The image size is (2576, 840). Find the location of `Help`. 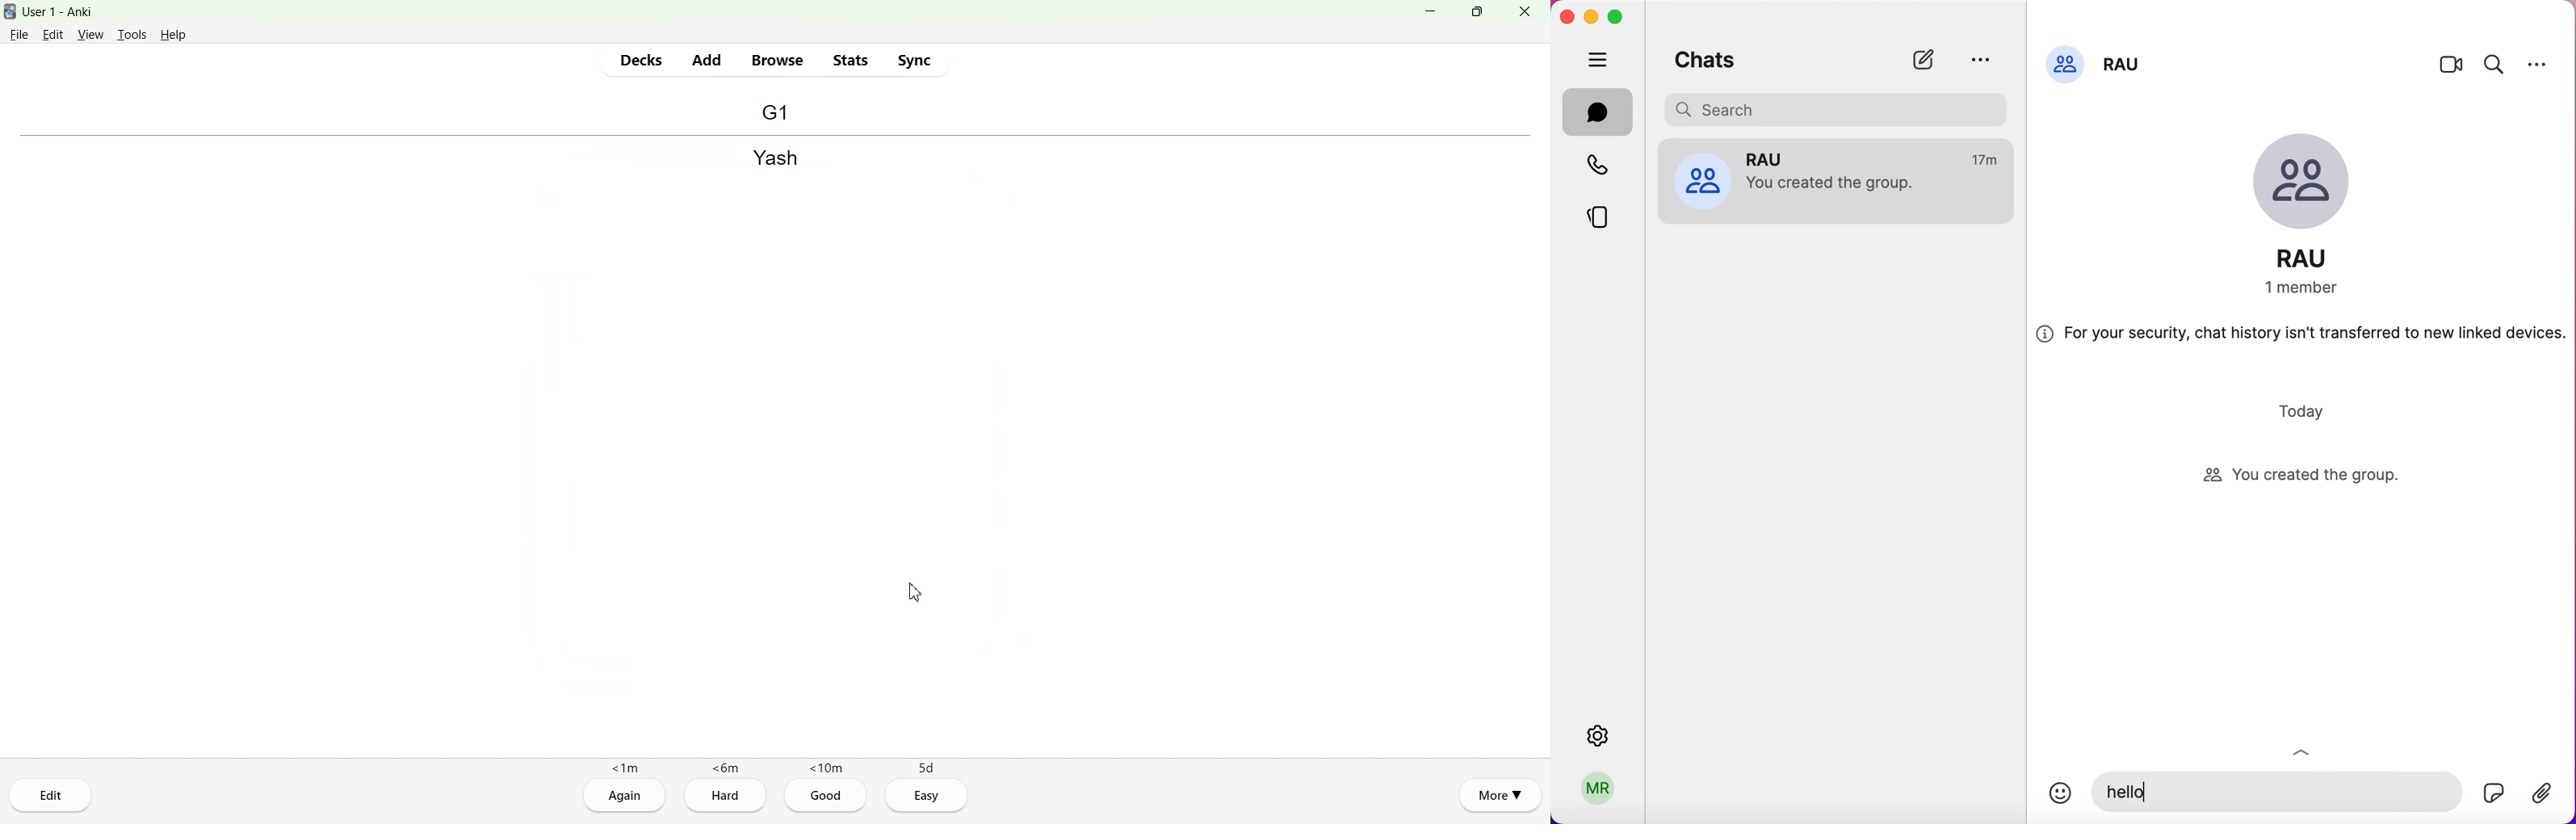

Help is located at coordinates (174, 35).